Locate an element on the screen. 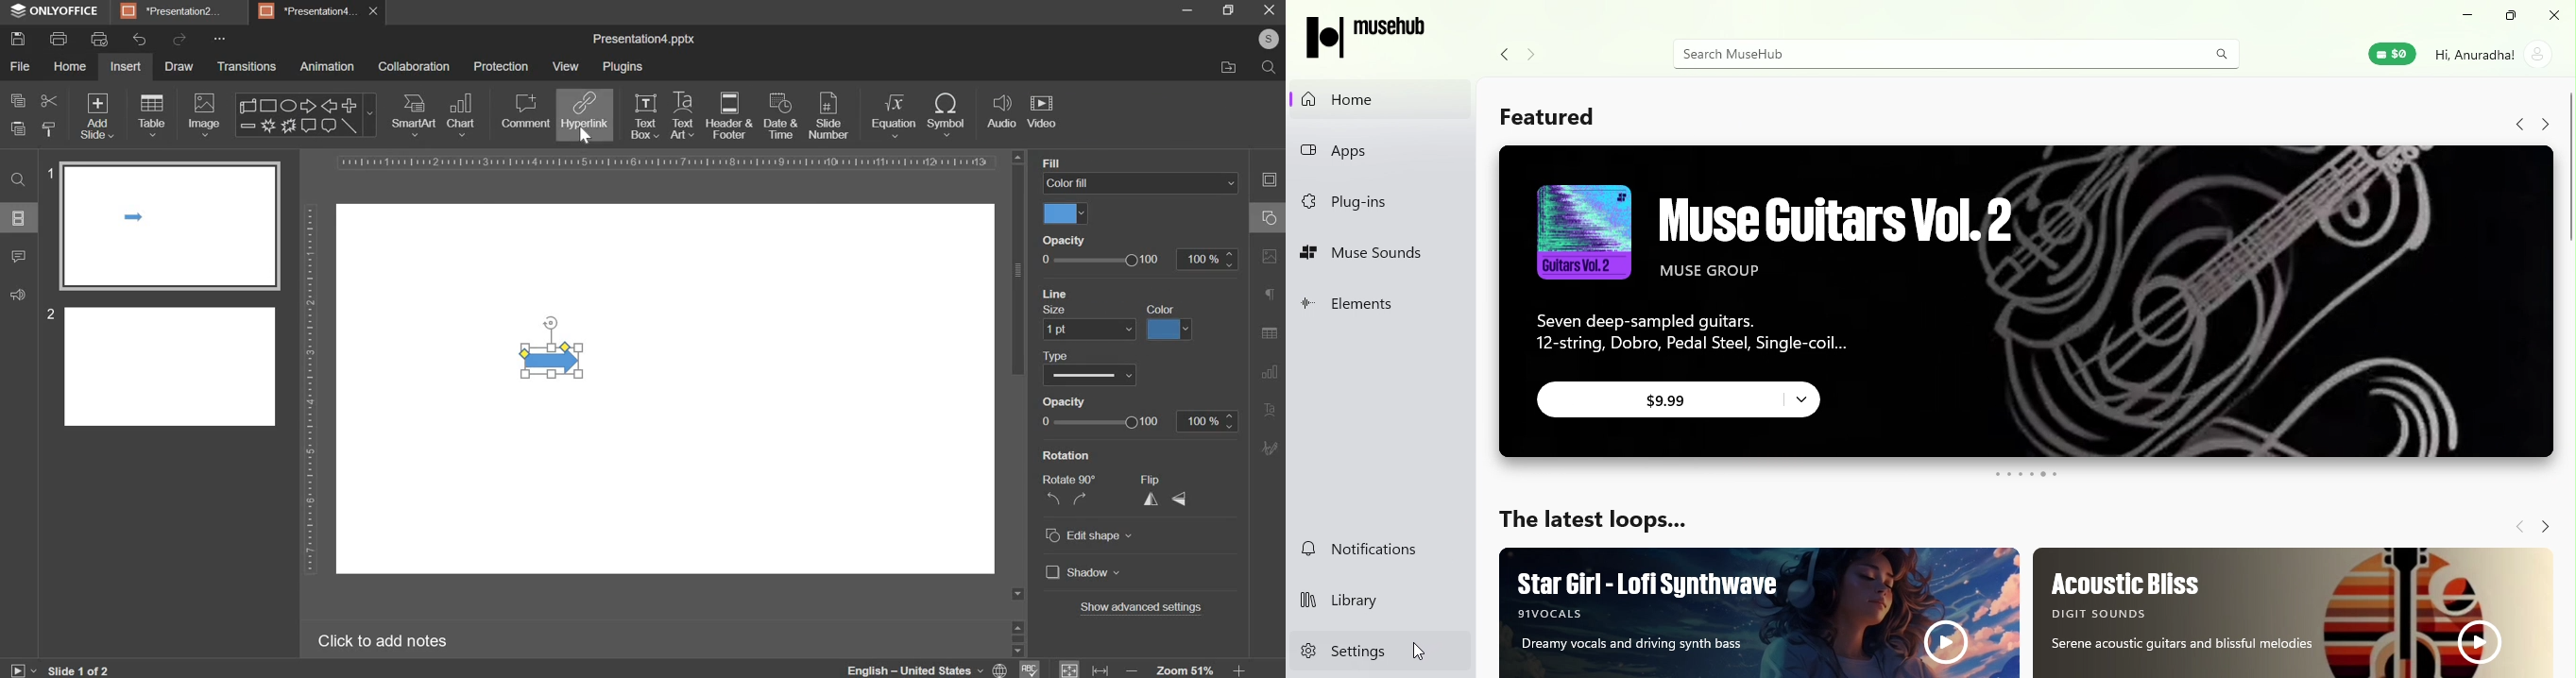  file is located at coordinates (21, 67).